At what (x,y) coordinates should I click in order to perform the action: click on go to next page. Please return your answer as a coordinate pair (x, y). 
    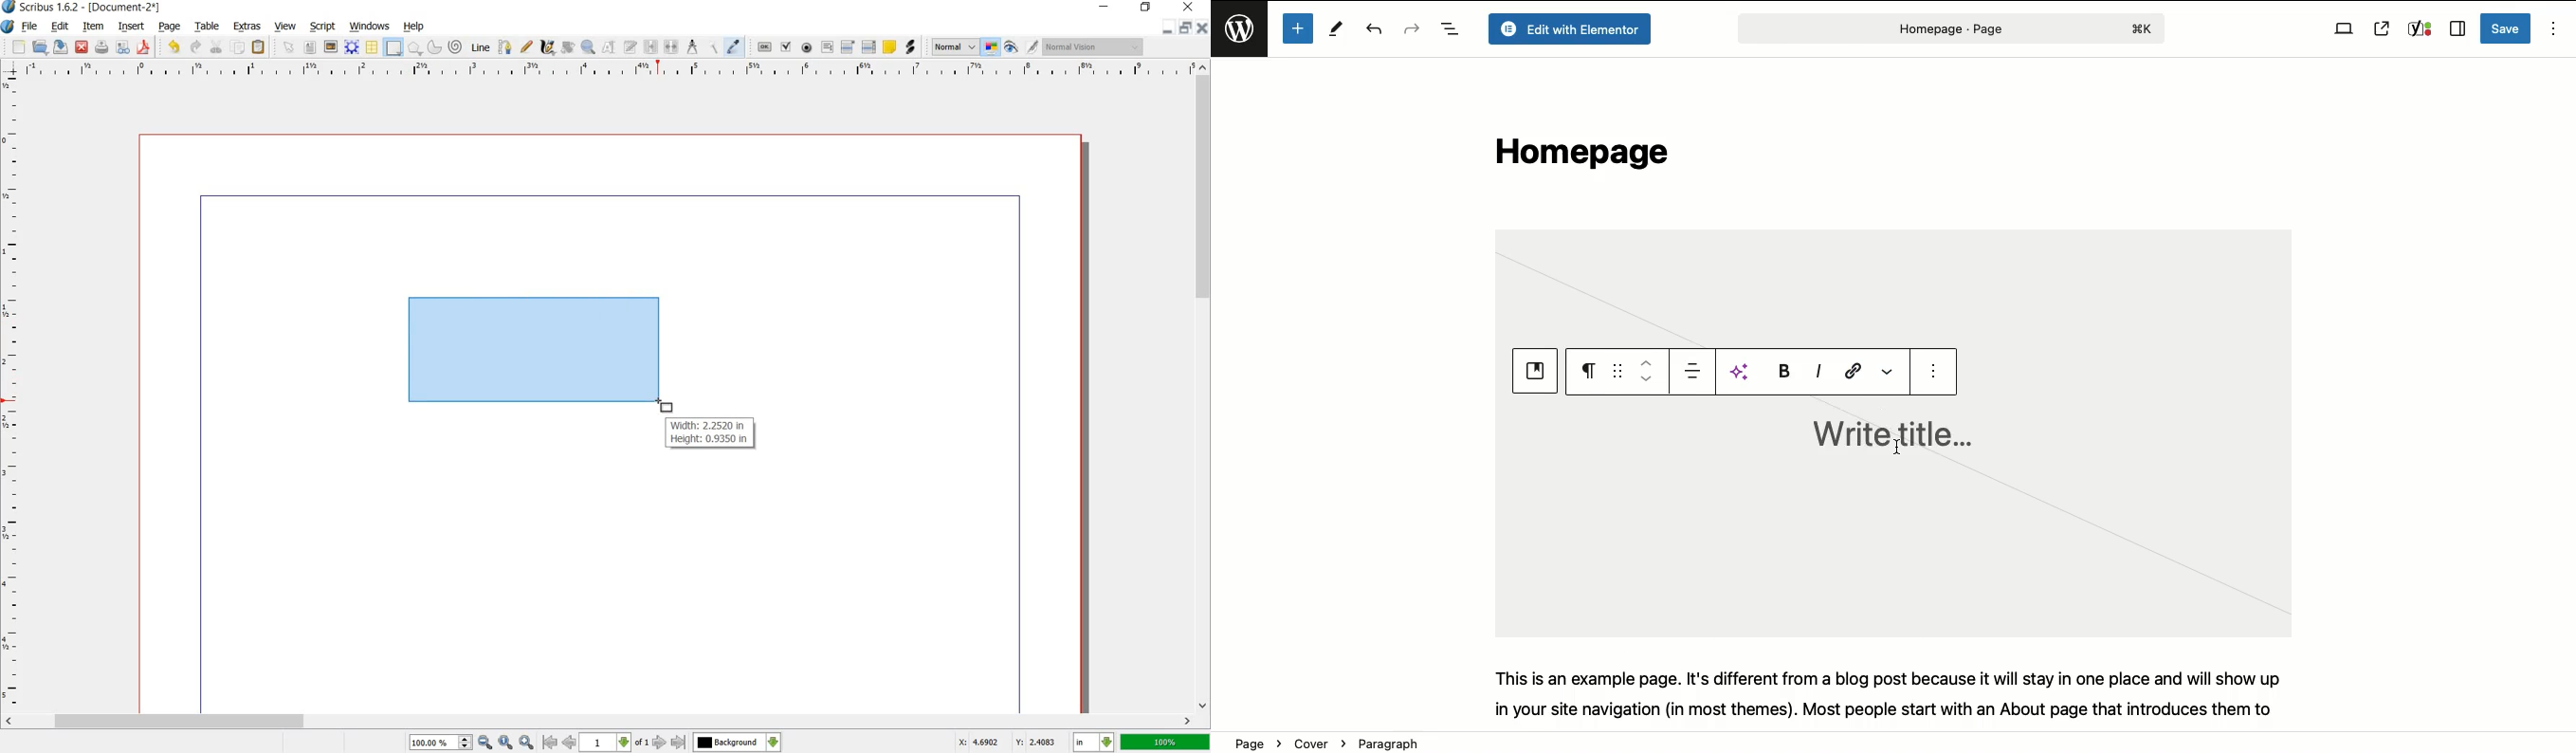
    Looking at the image, I should click on (661, 743).